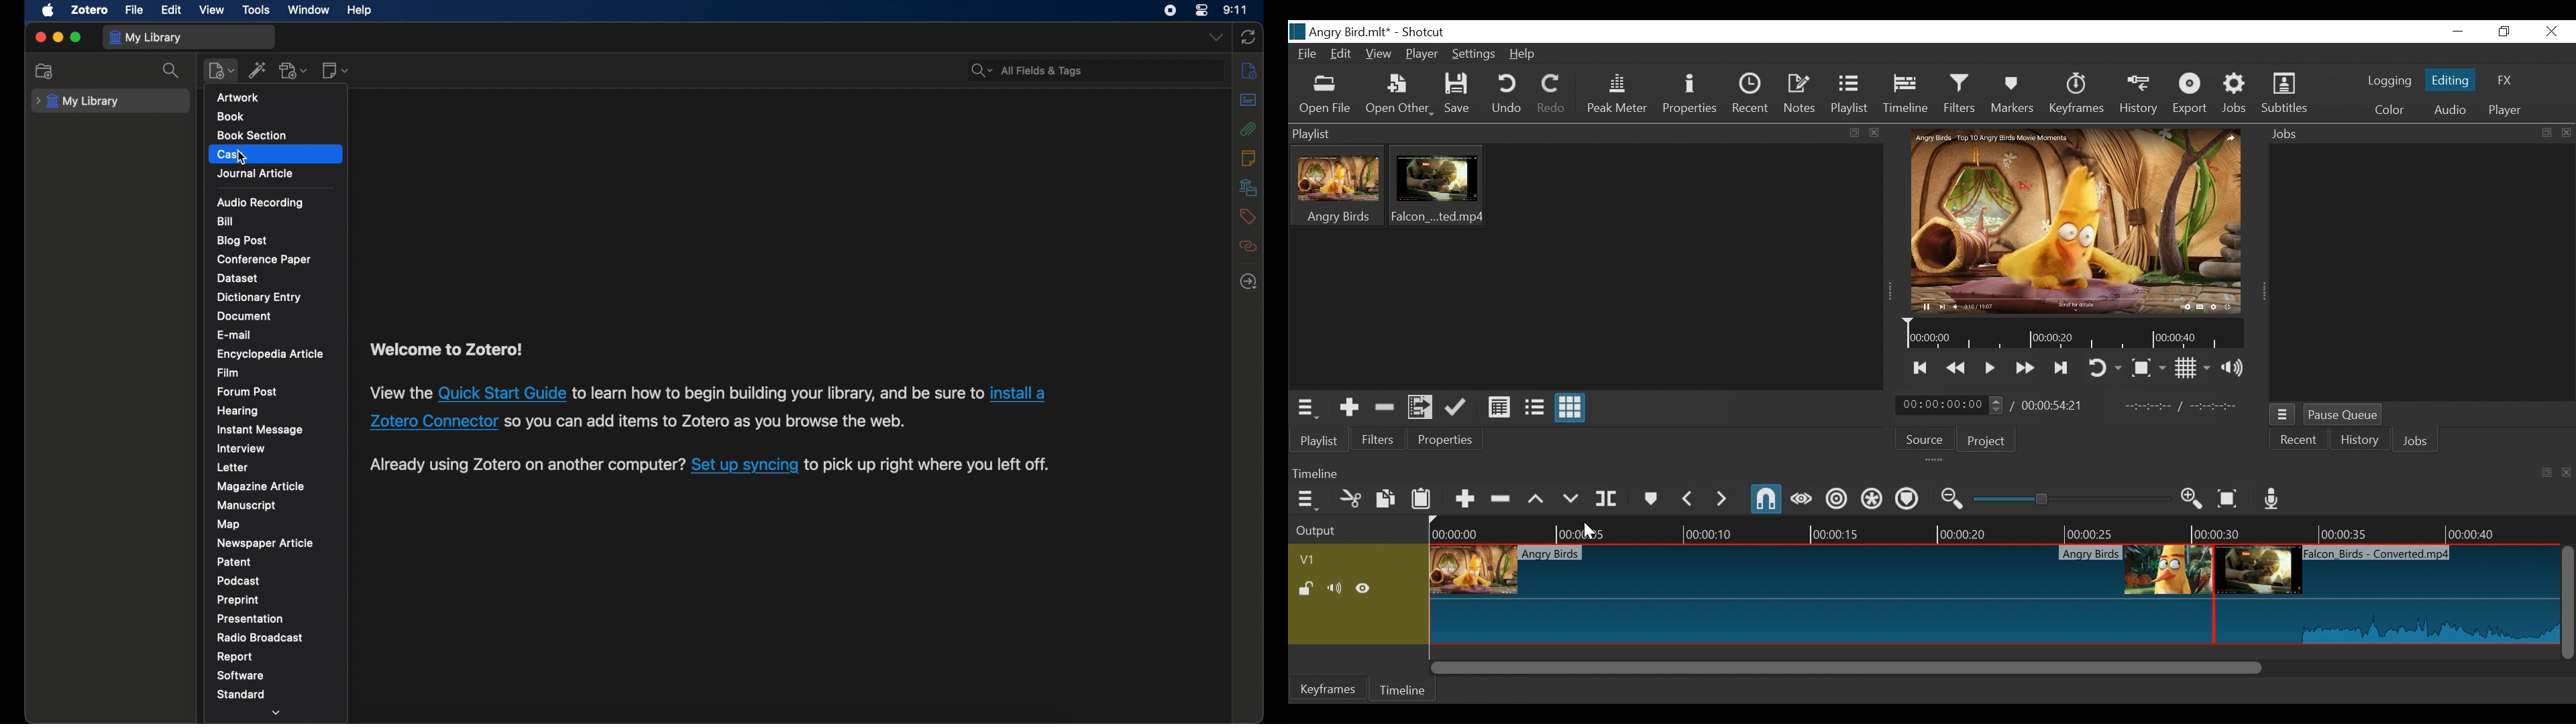 This screenshot has width=2576, height=728. What do you see at coordinates (212, 10) in the screenshot?
I see `view` at bounding box center [212, 10].